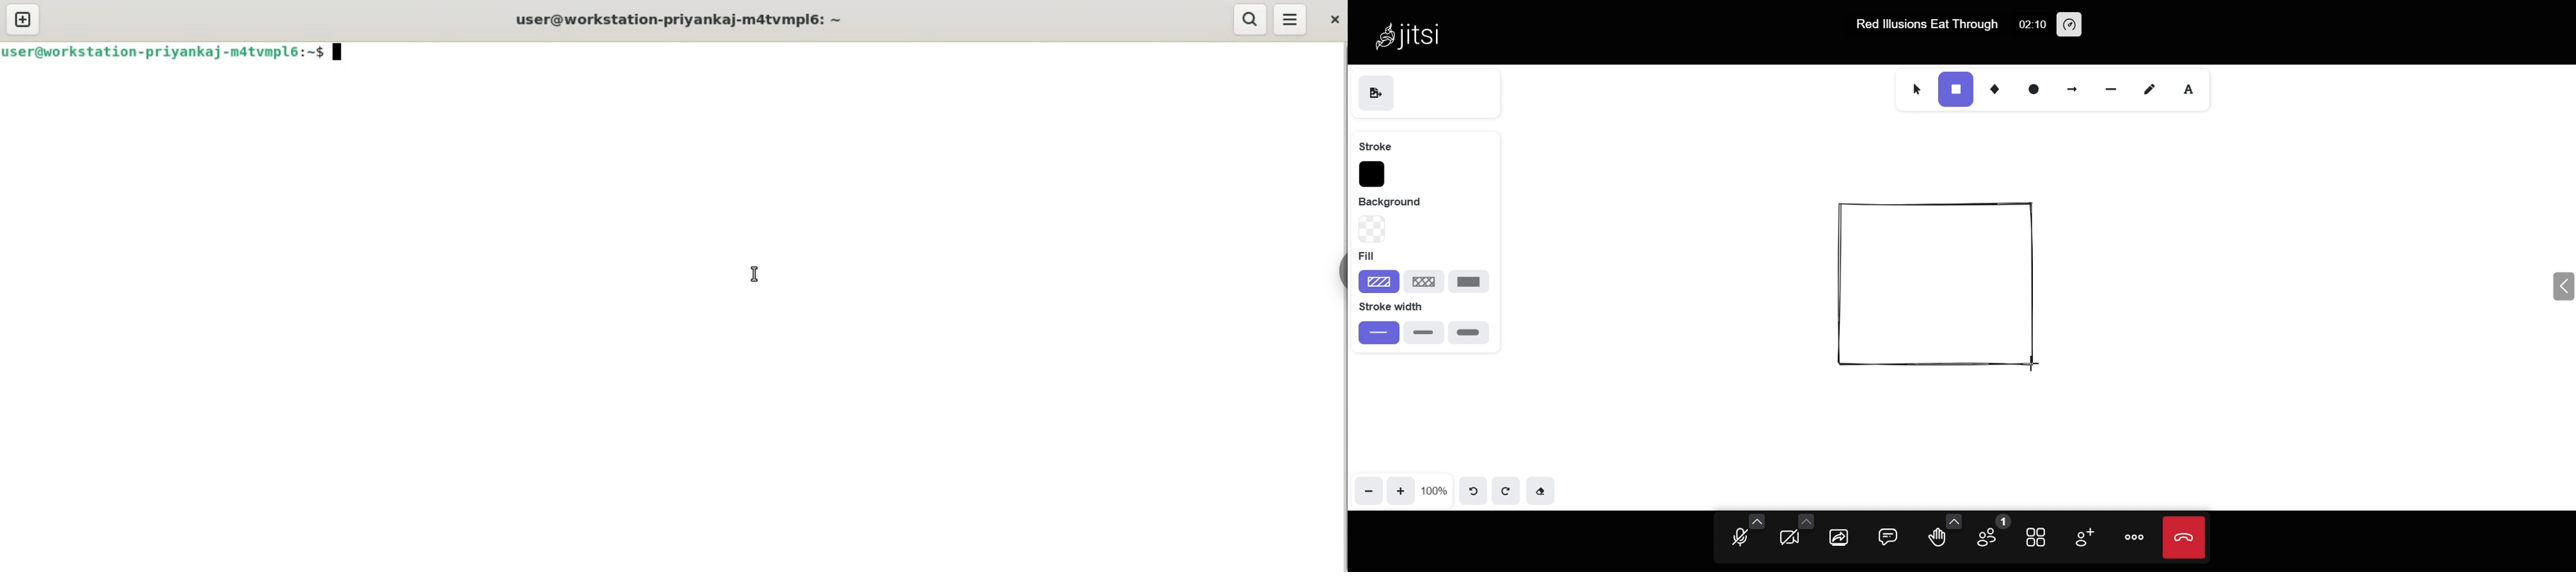 The width and height of the screenshot is (2576, 588). What do you see at coordinates (1469, 282) in the screenshot?
I see `solid` at bounding box center [1469, 282].